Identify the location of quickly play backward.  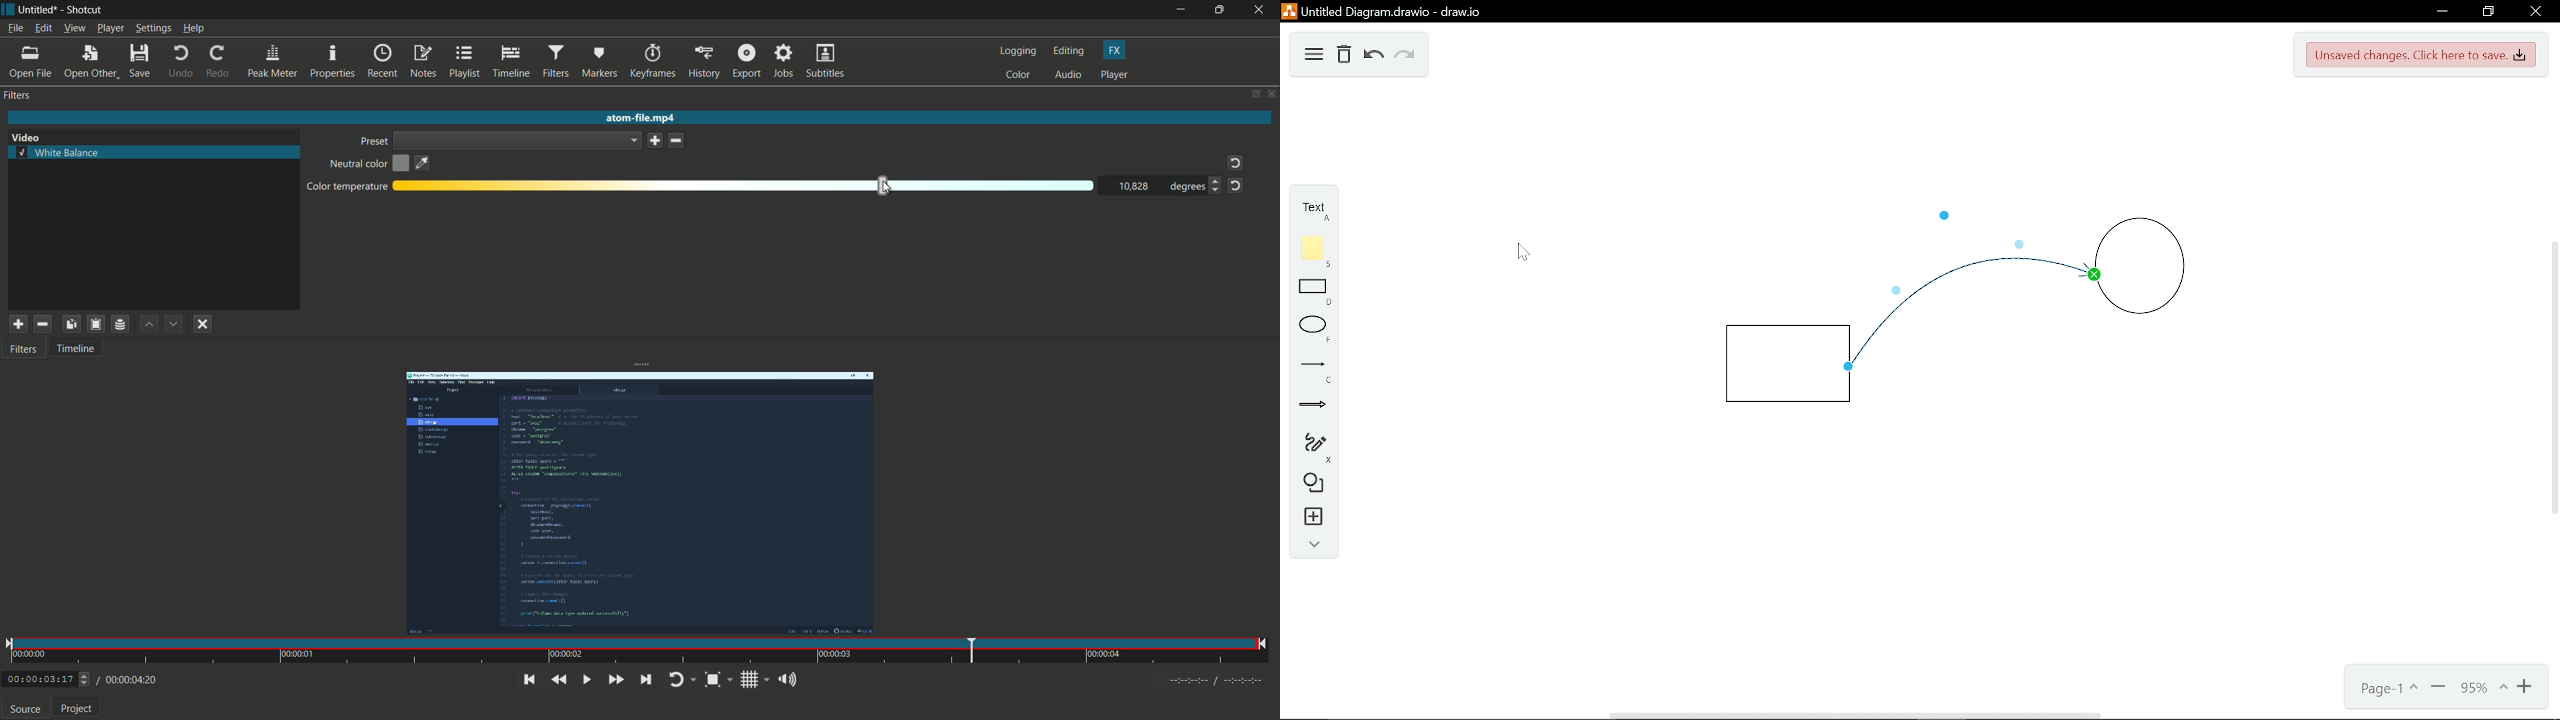
(559, 680).